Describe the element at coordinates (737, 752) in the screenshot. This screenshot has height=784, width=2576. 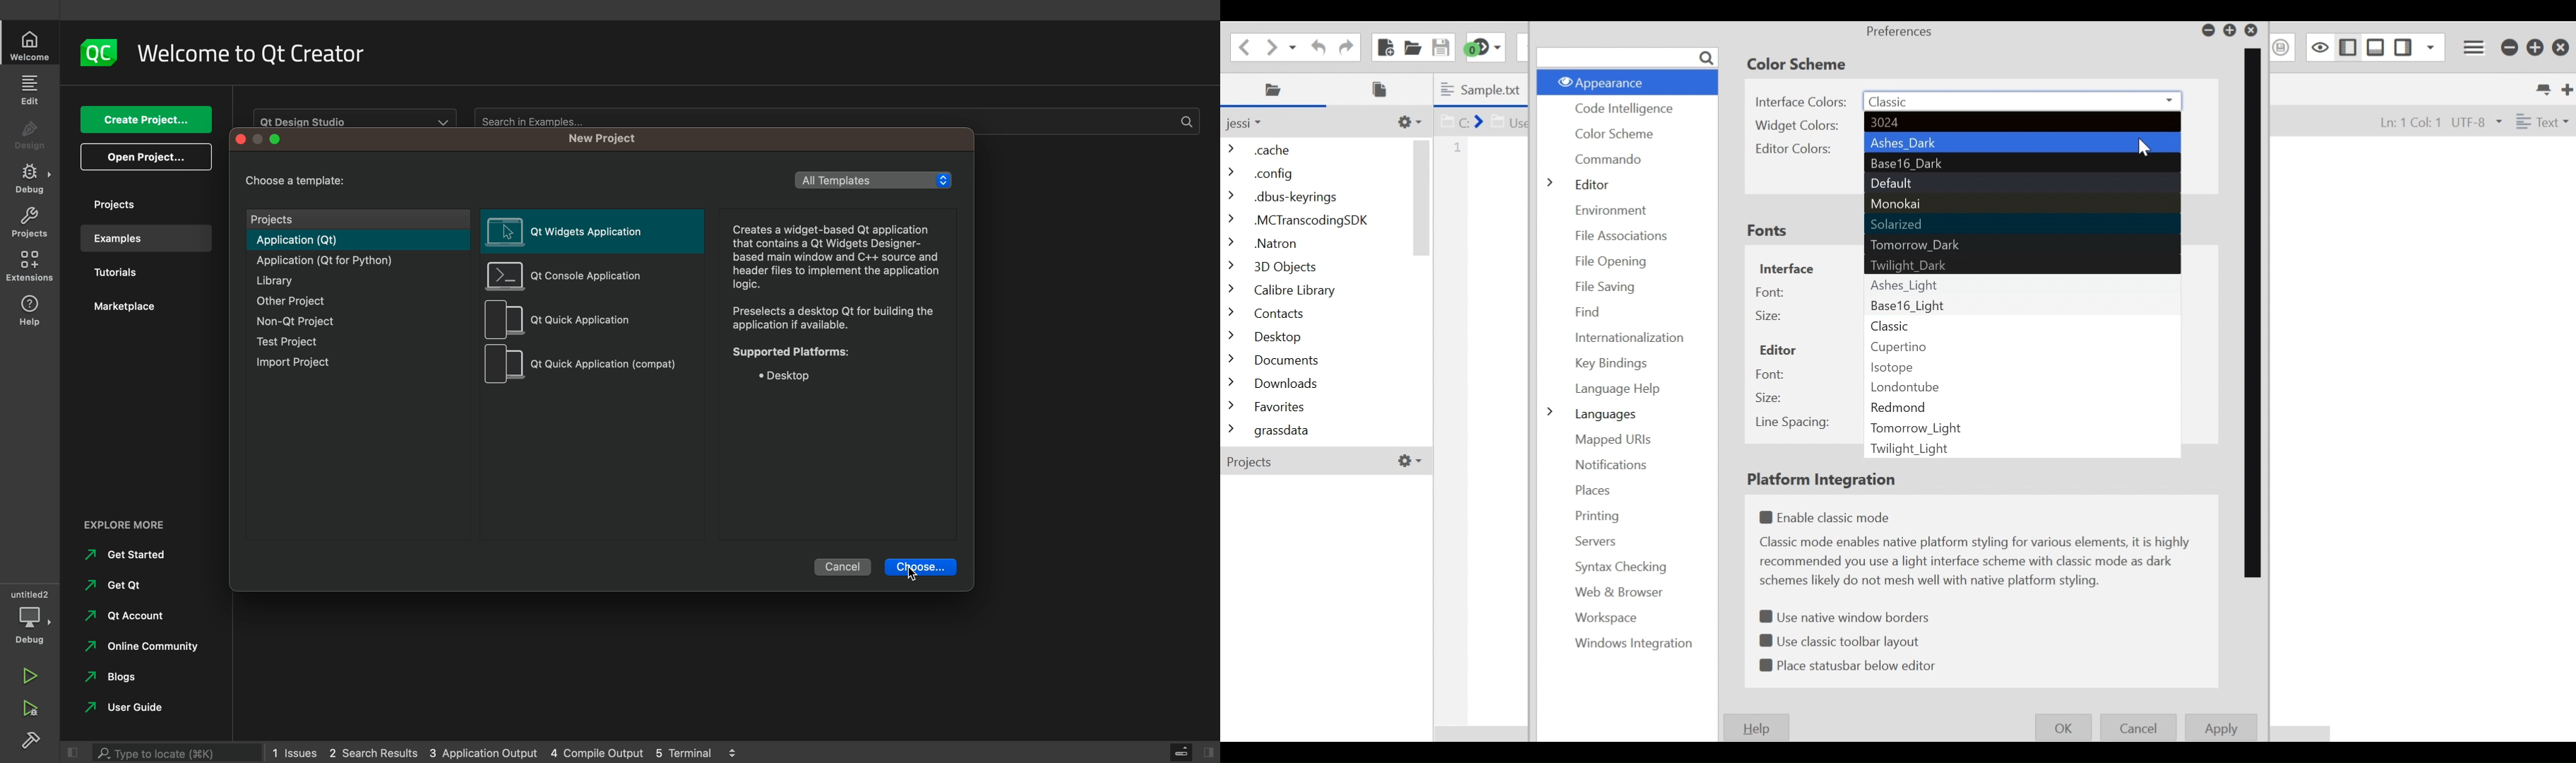
I see `increase/decrease arrows` at that location.